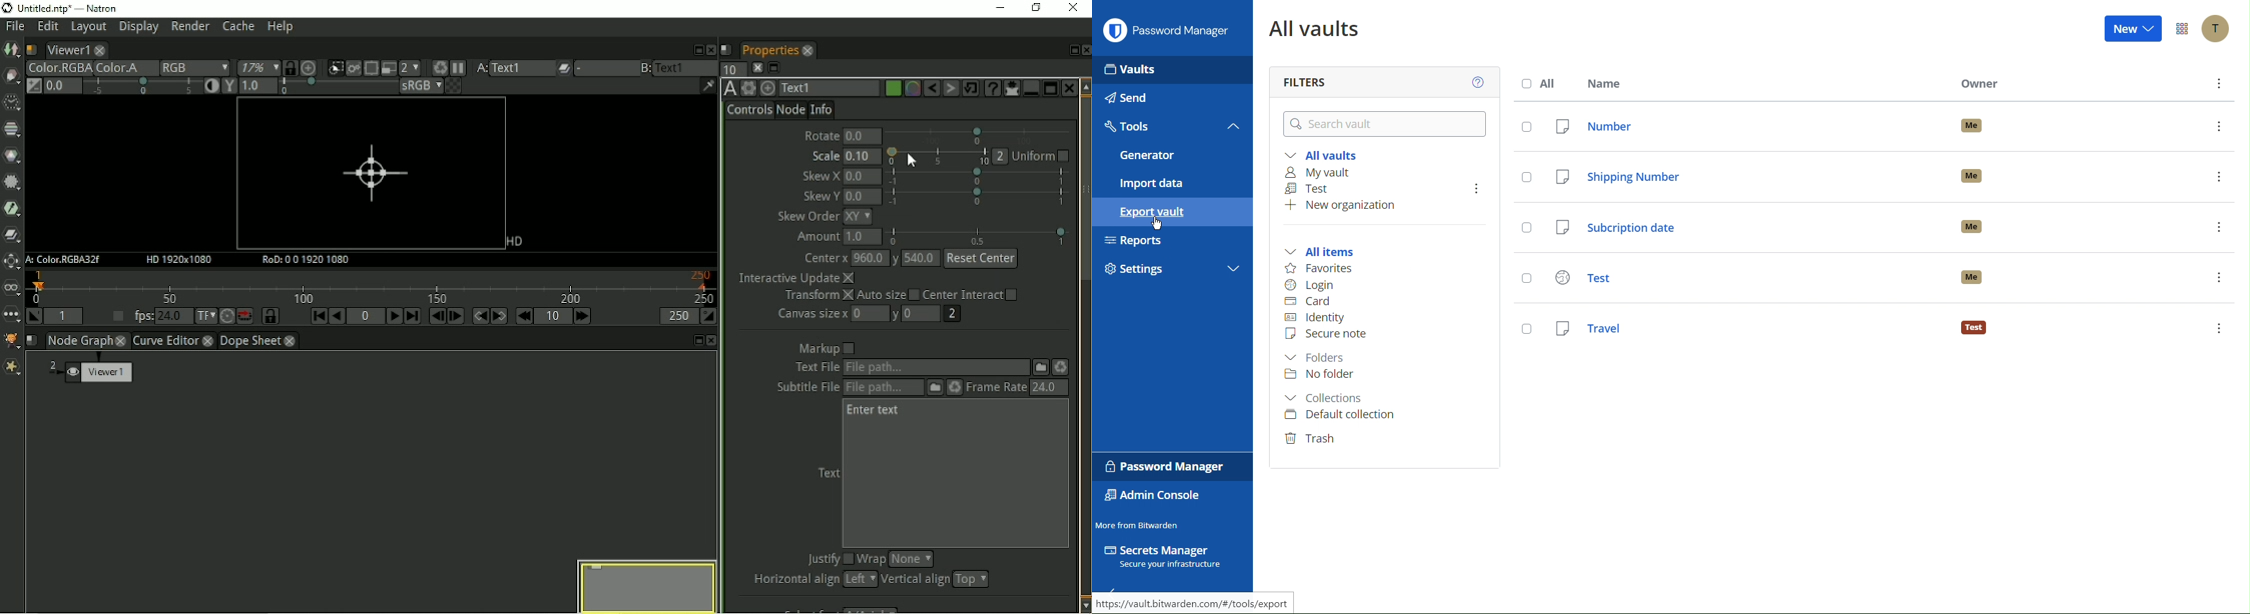  Describe the element at coordinates (1539, 81) in the screenshot. I see `All` at that location.